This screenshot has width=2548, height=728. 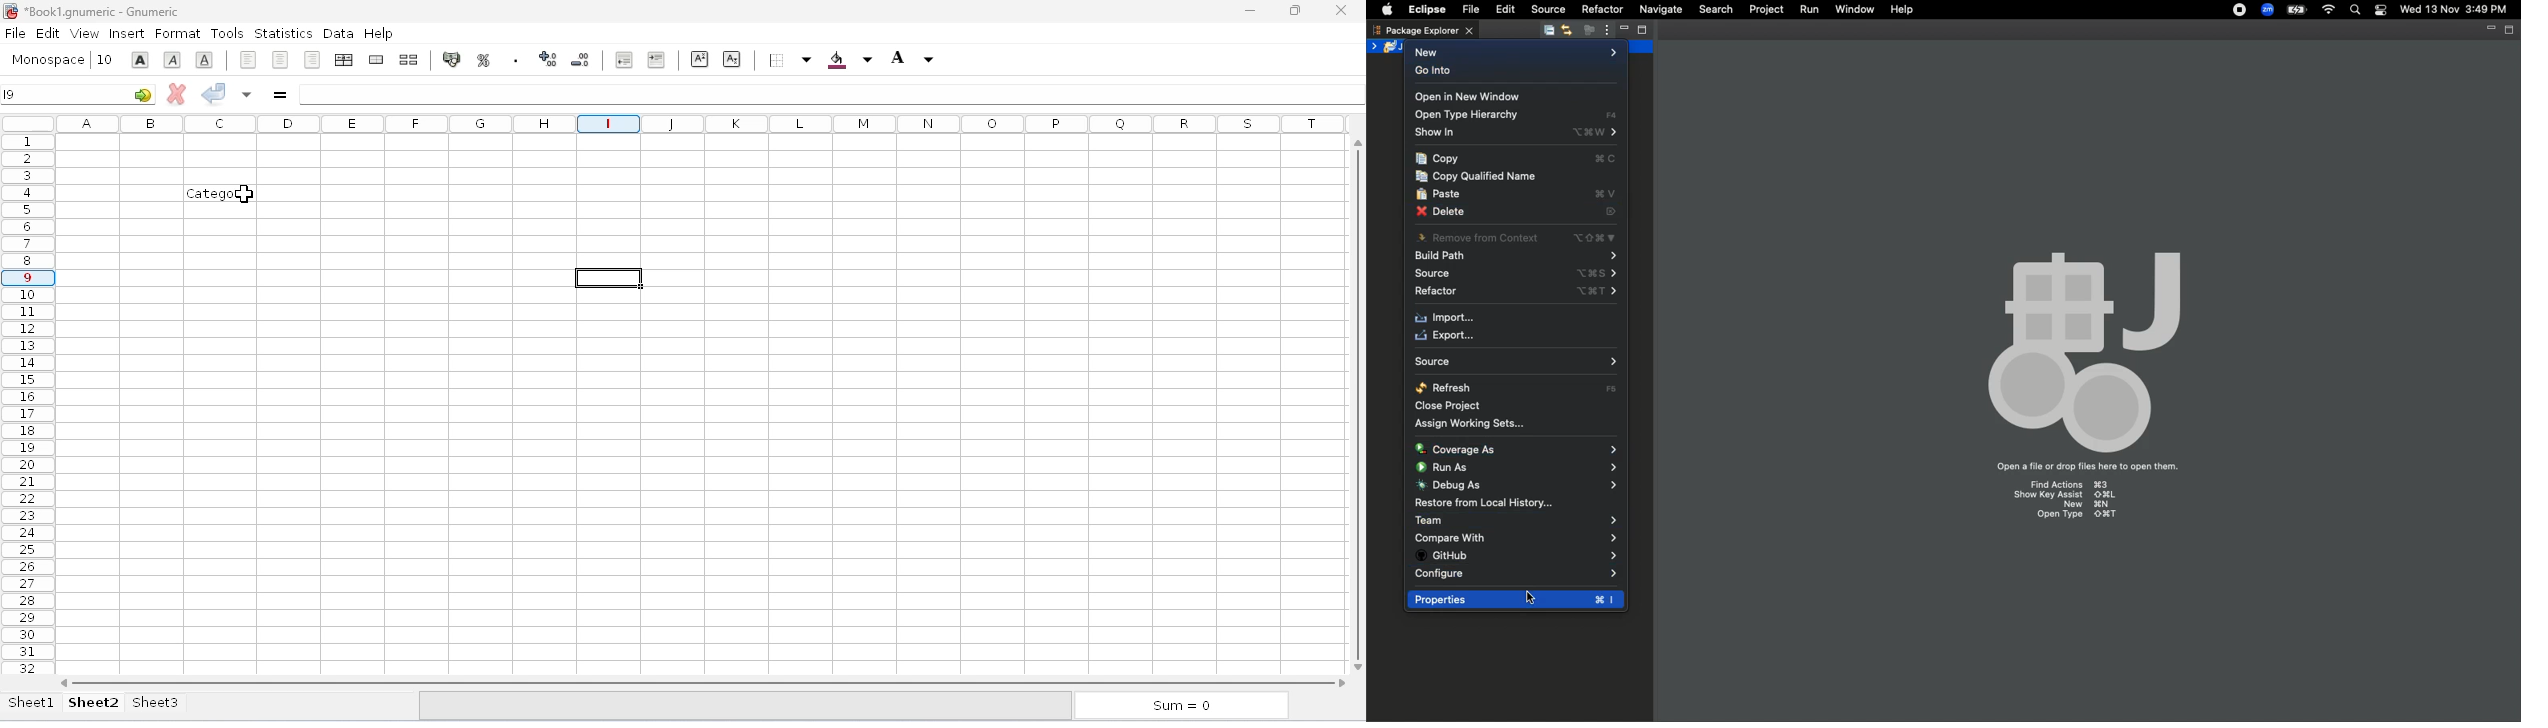 What do you see at coordinates (172, 60) in the screenshot?
I see `italic` at bounding box center [172, 60].